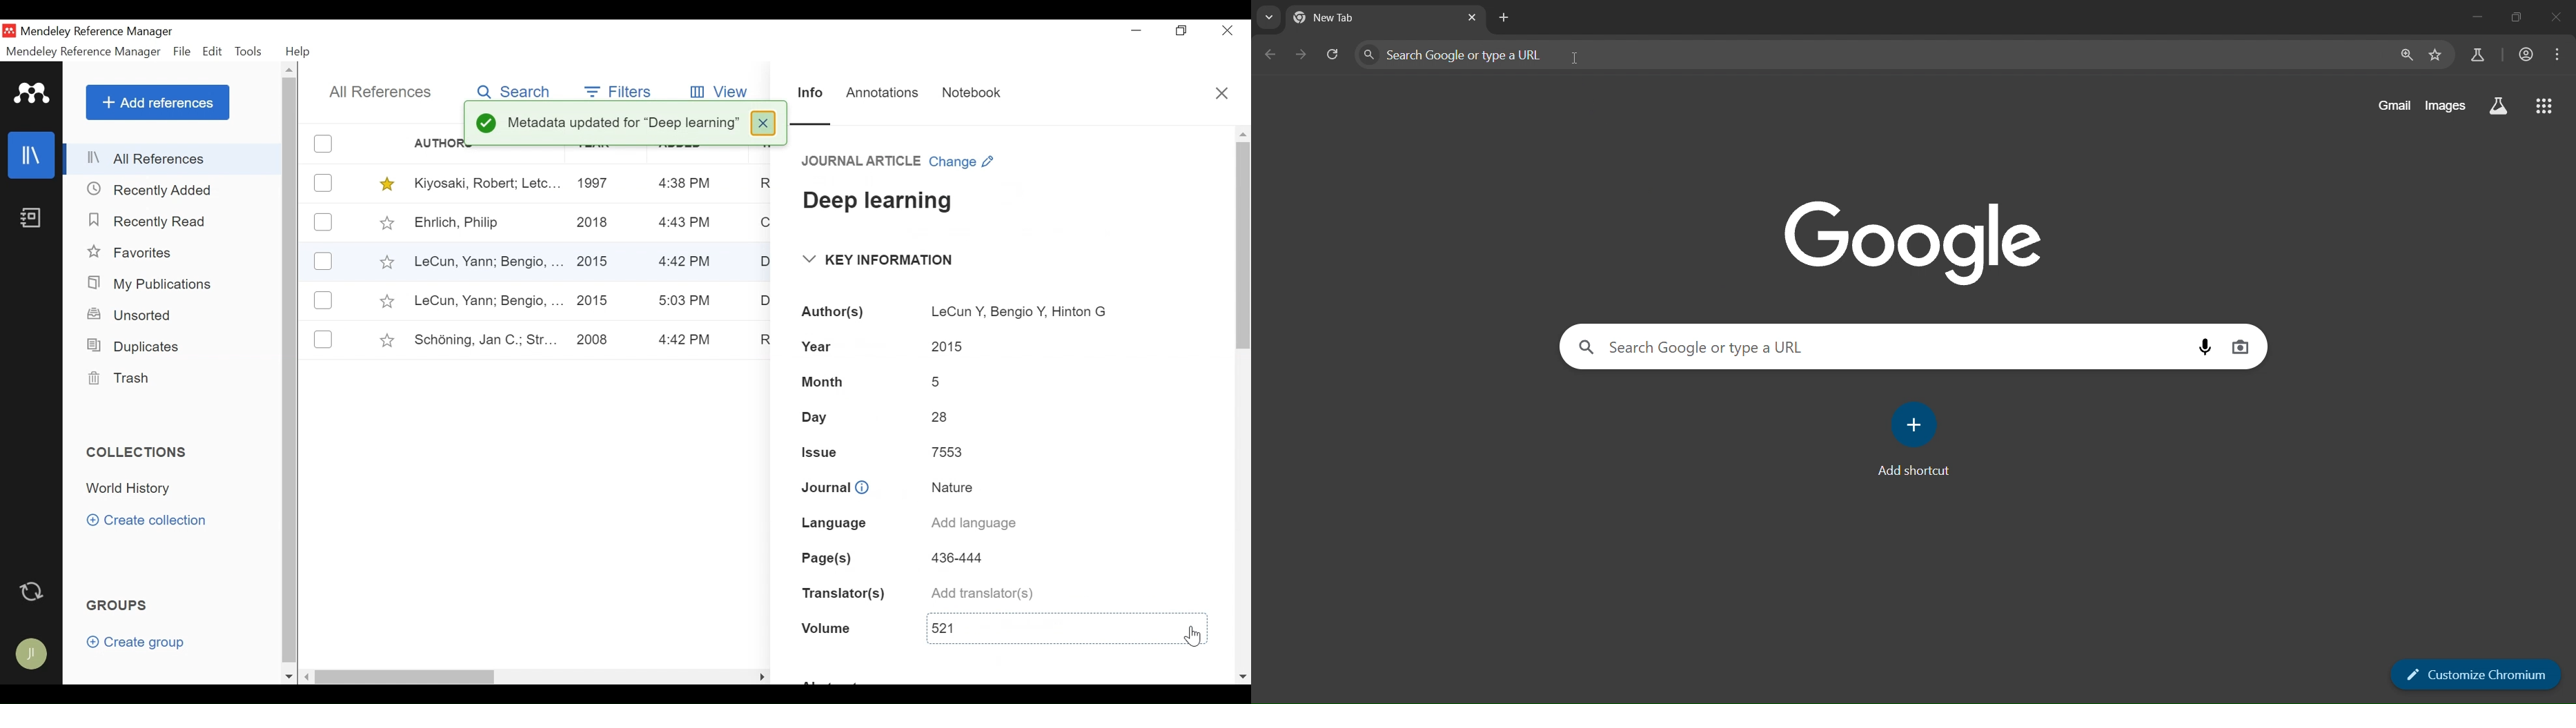 This screenshot has height=728, width=2576. What do you see at coordinates (813, 123) in the screenshot?
I see `Slider` at bounding box center [813, 123].